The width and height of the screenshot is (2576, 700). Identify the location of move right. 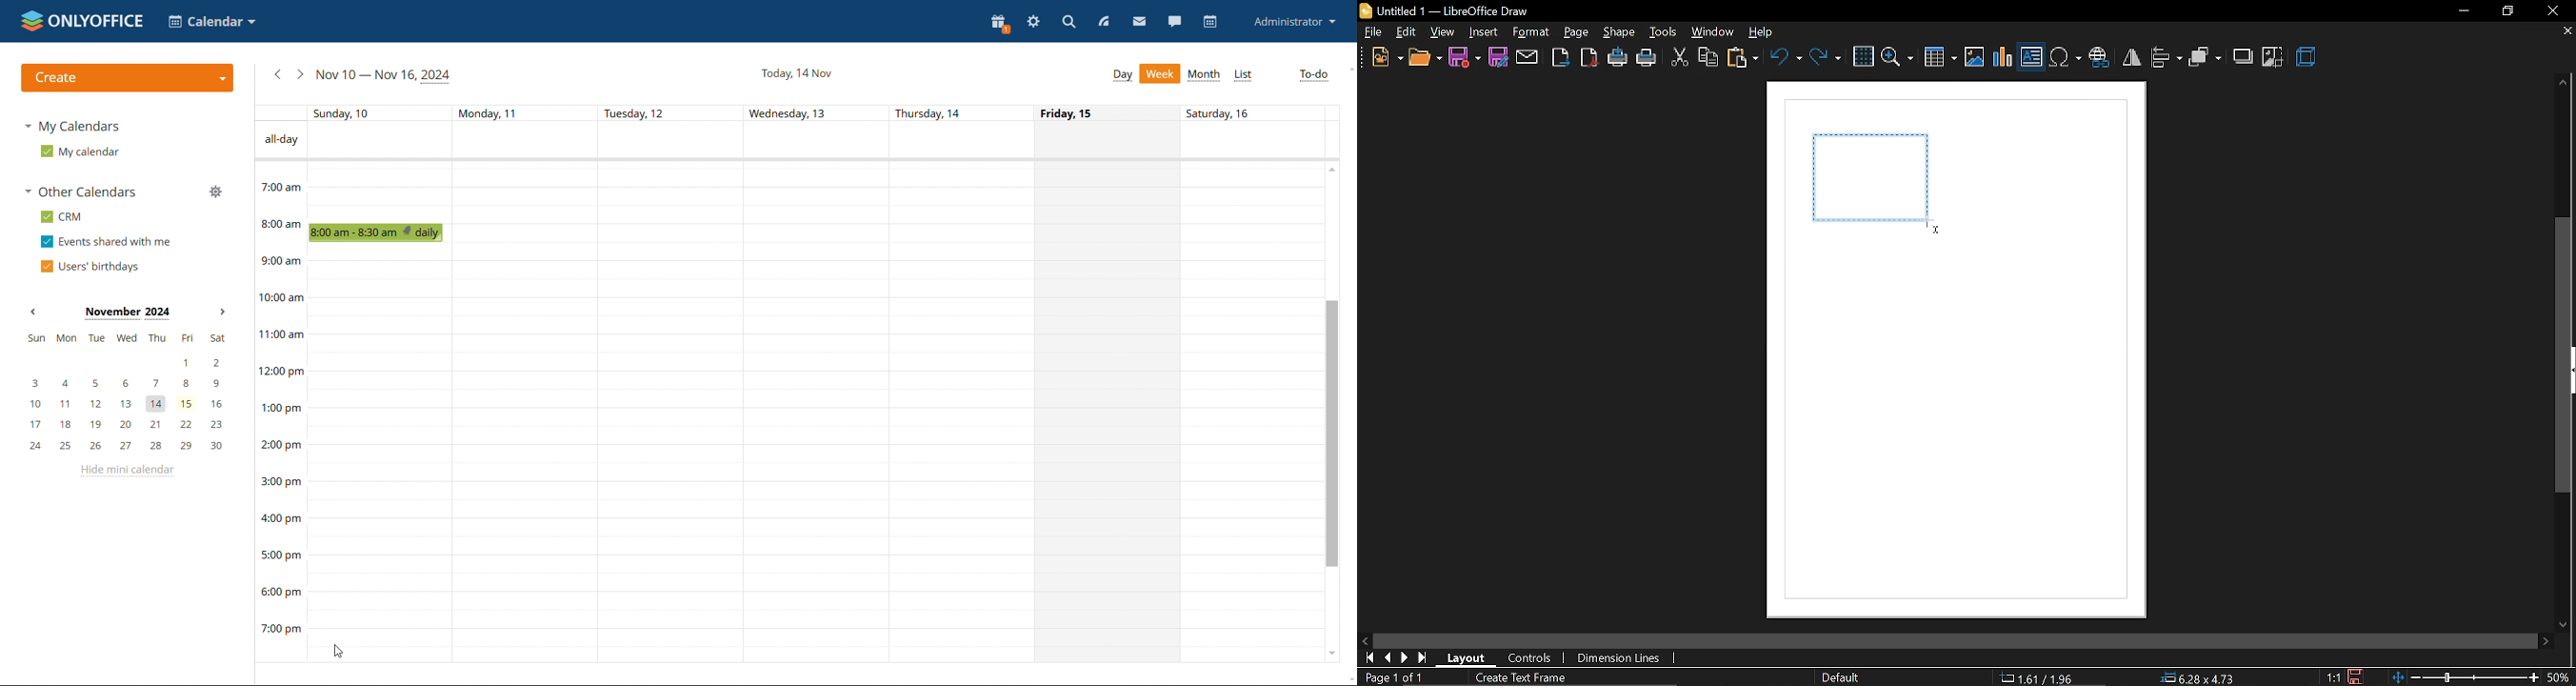
(2546, 640).